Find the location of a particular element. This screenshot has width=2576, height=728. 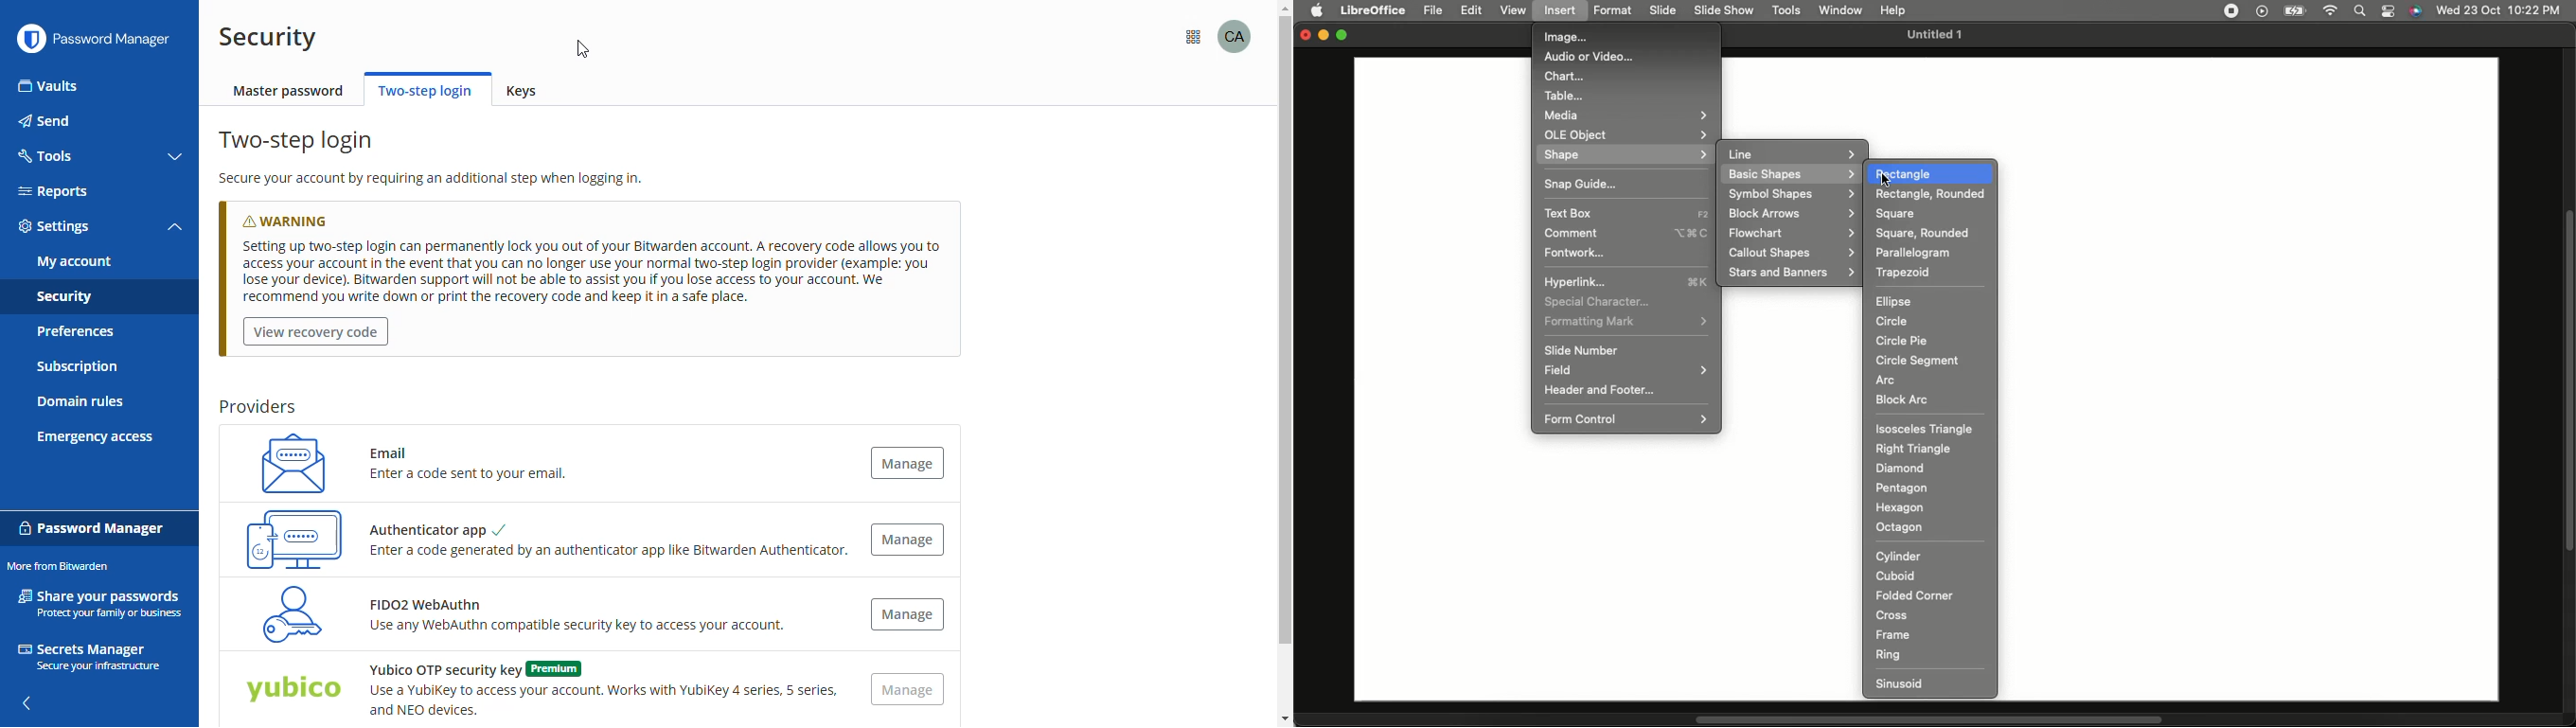

more from bitwarden is located at coordinates (57, 566).